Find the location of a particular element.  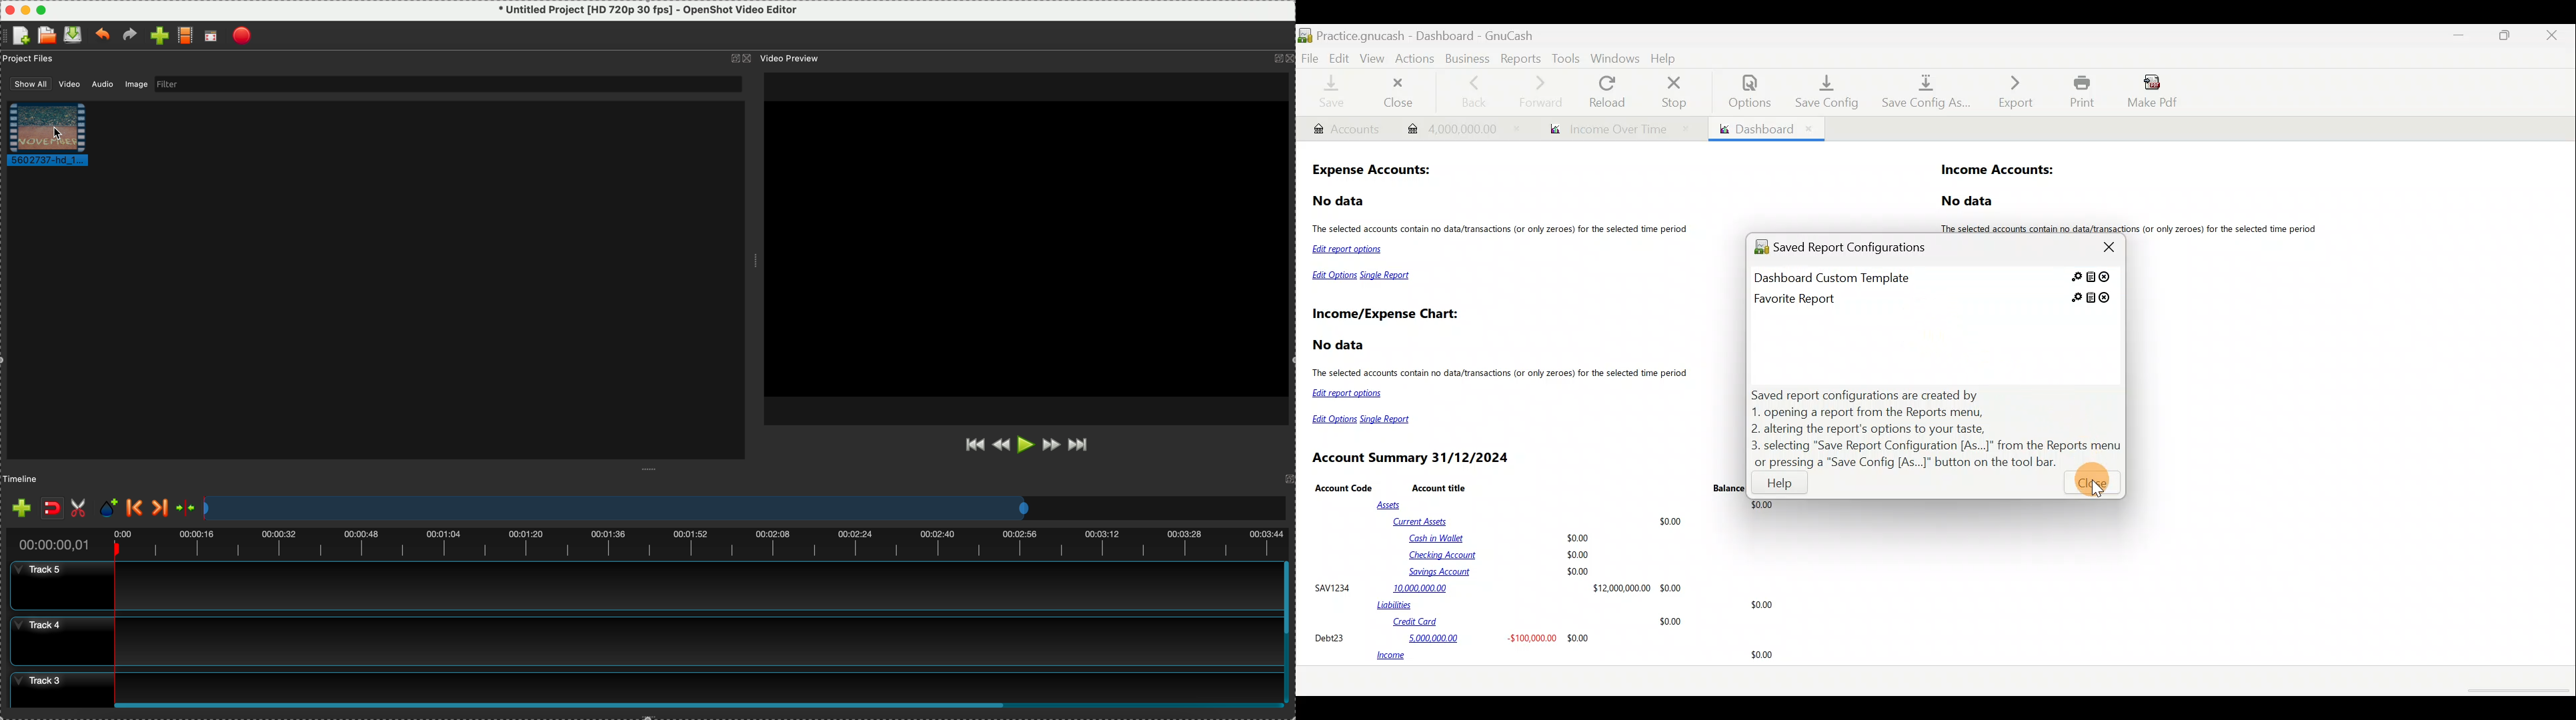

play is located at coordinates (1026, 445).